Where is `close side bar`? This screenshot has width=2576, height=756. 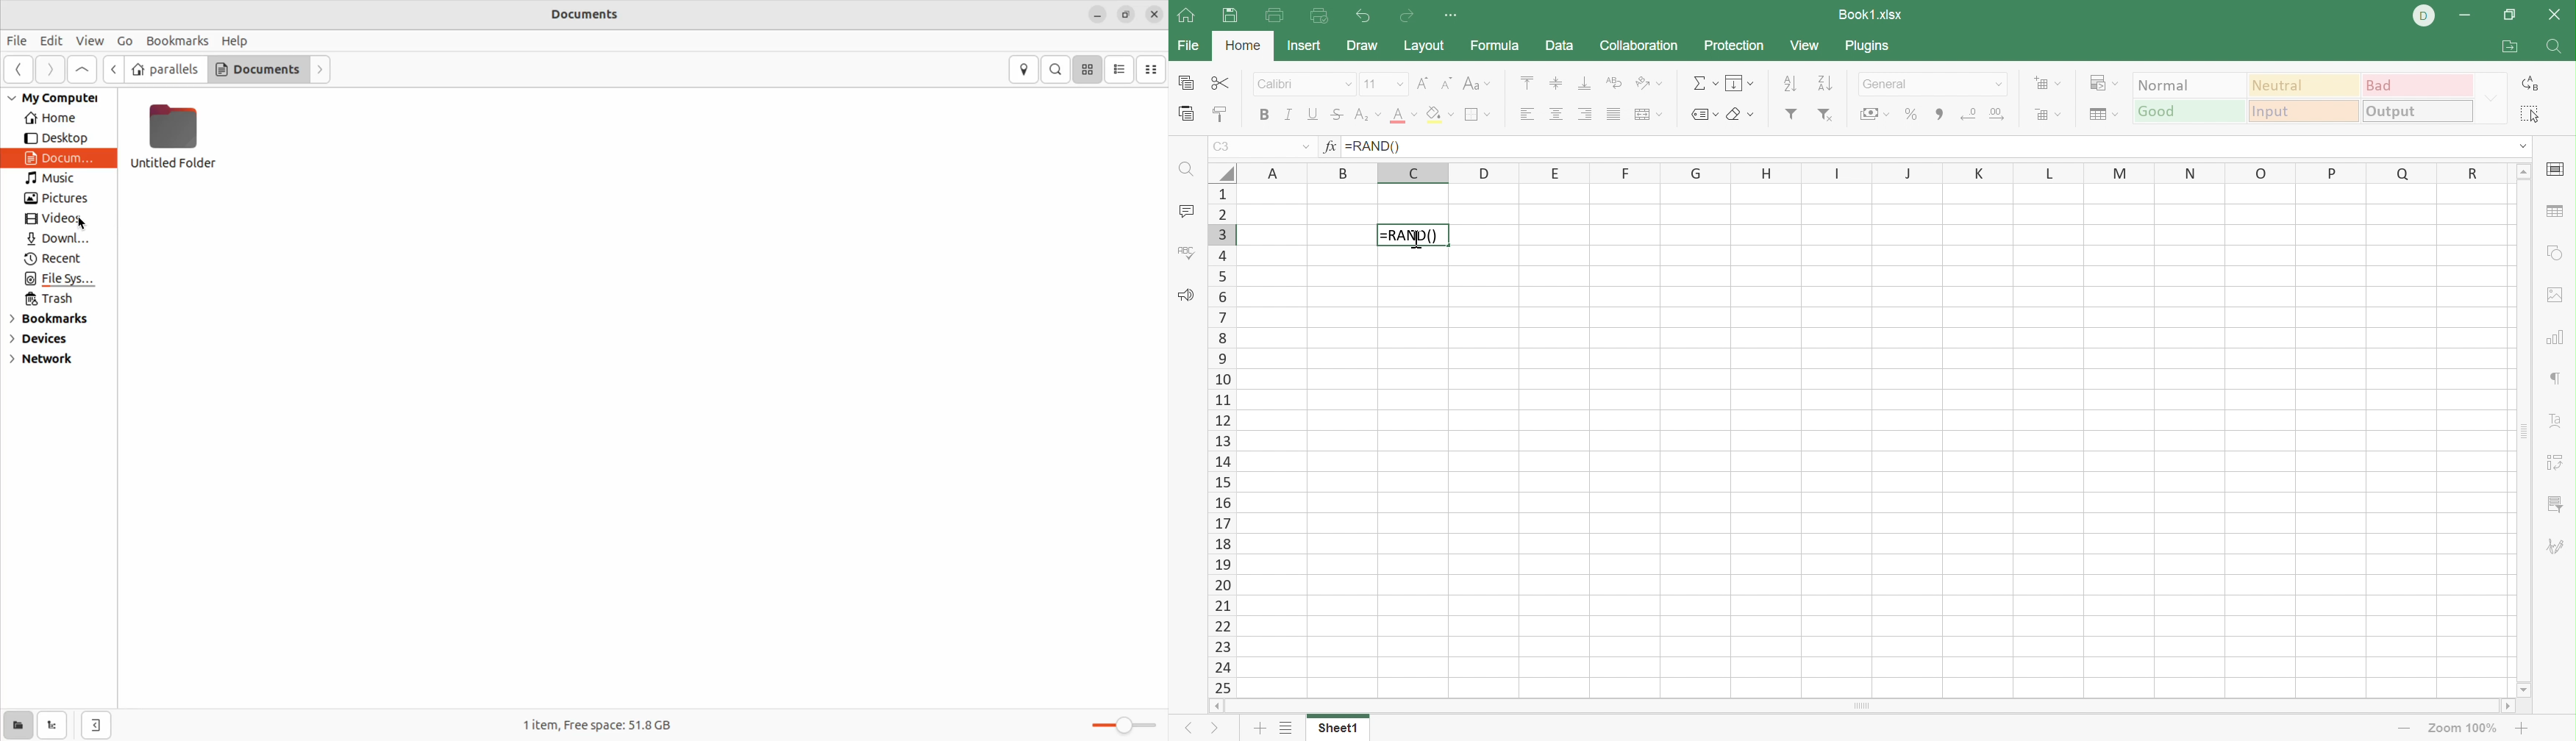 close side bar is located at coordinates (95, 727).